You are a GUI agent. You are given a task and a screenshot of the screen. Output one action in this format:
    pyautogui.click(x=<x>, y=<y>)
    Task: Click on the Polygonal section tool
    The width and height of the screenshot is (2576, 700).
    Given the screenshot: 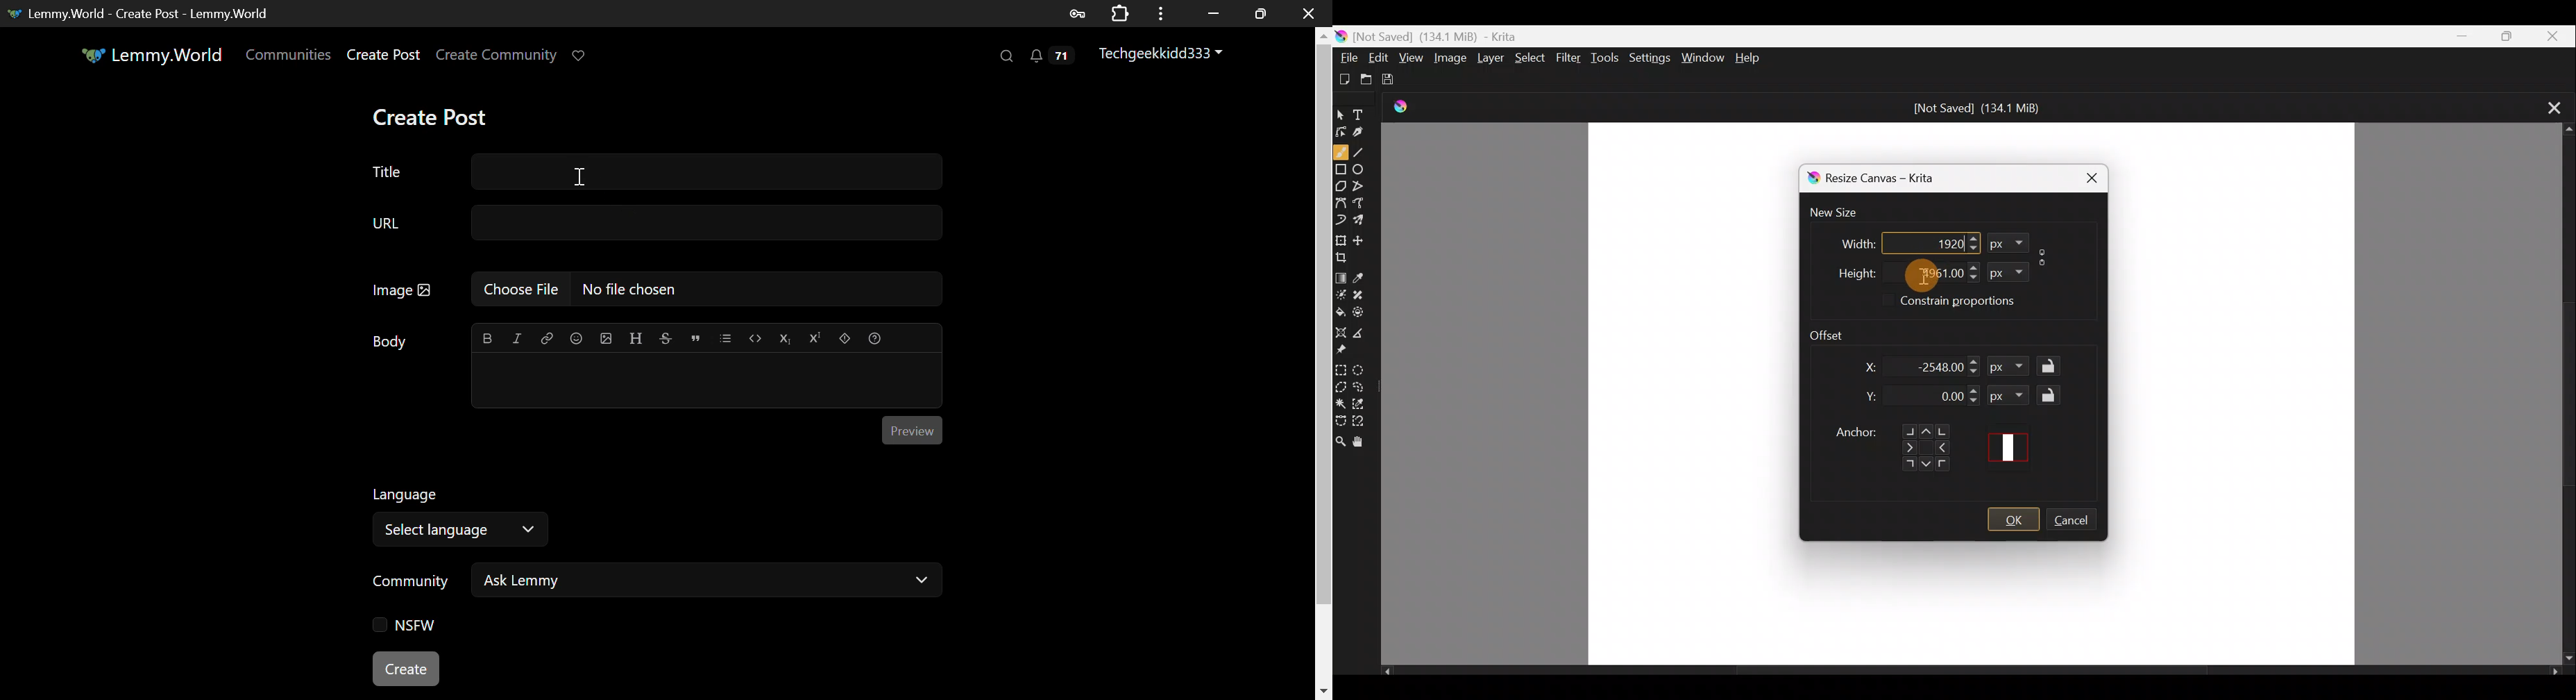 What is the action you would take?
    pyautogui.click(x=1341, y=388)
    